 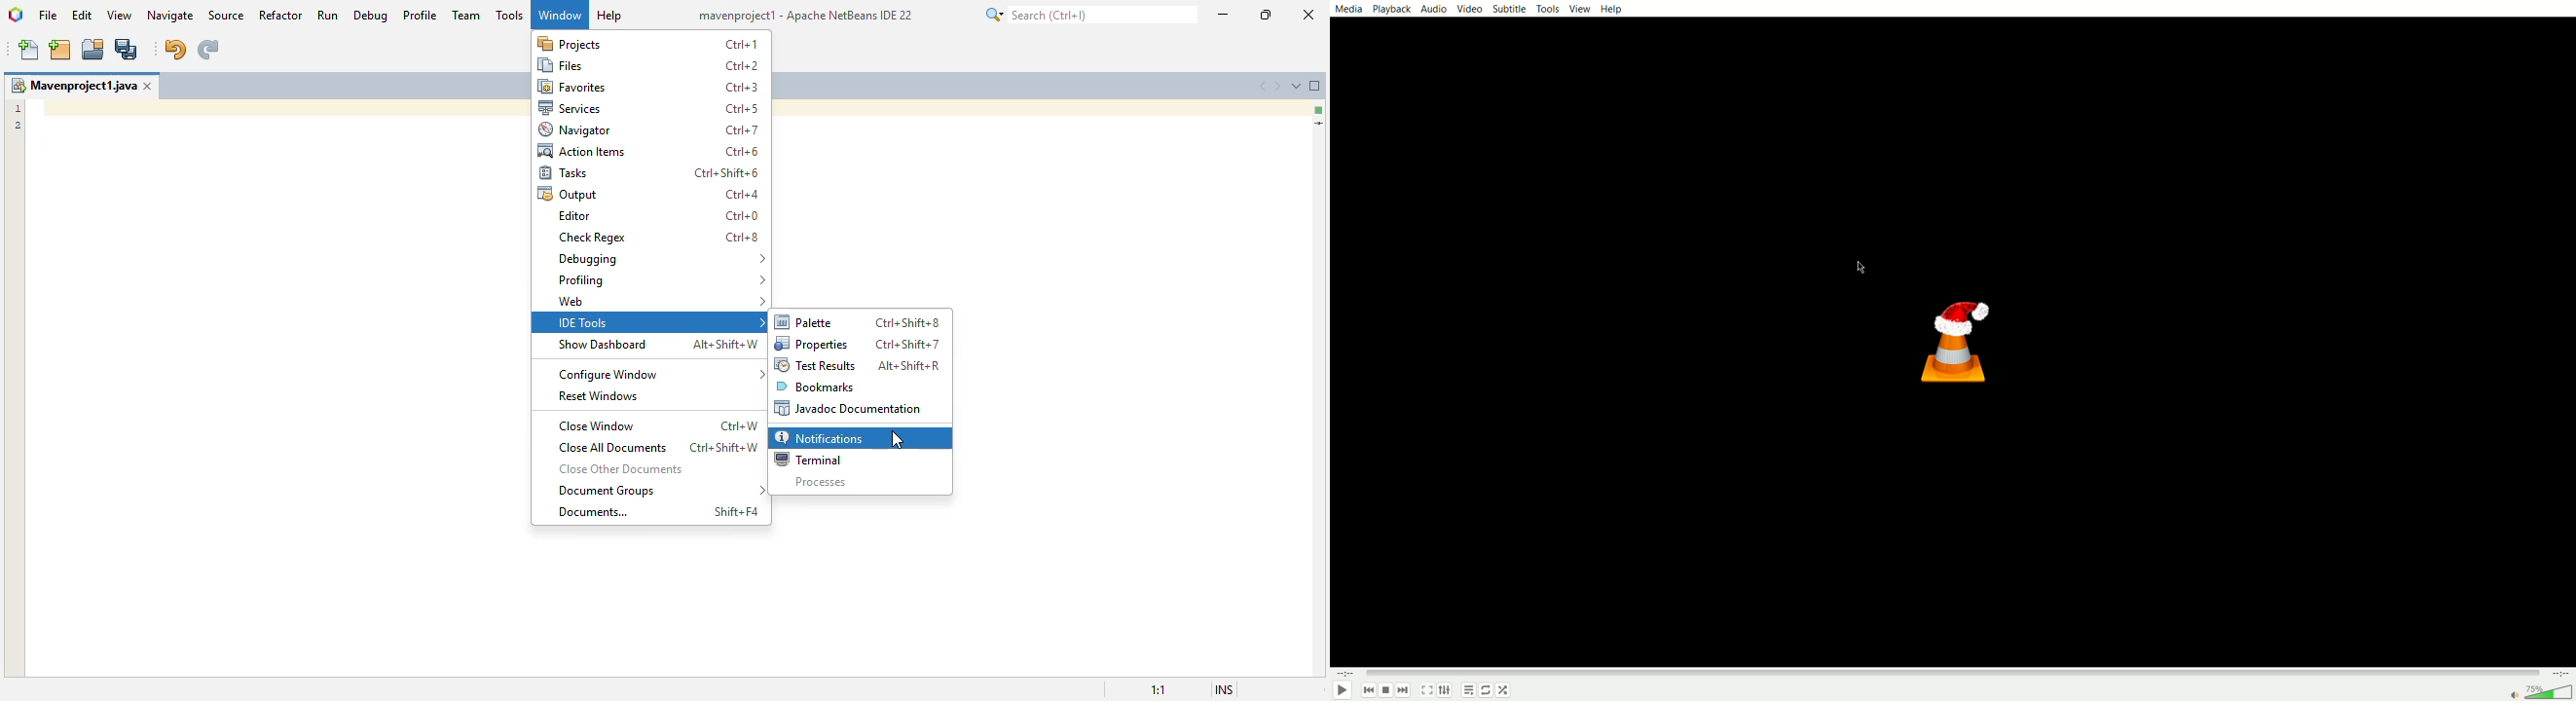 What do you see at coordinates (1471, 8) in the screenshot?
I see `video` at bounding box center [1471, 8].